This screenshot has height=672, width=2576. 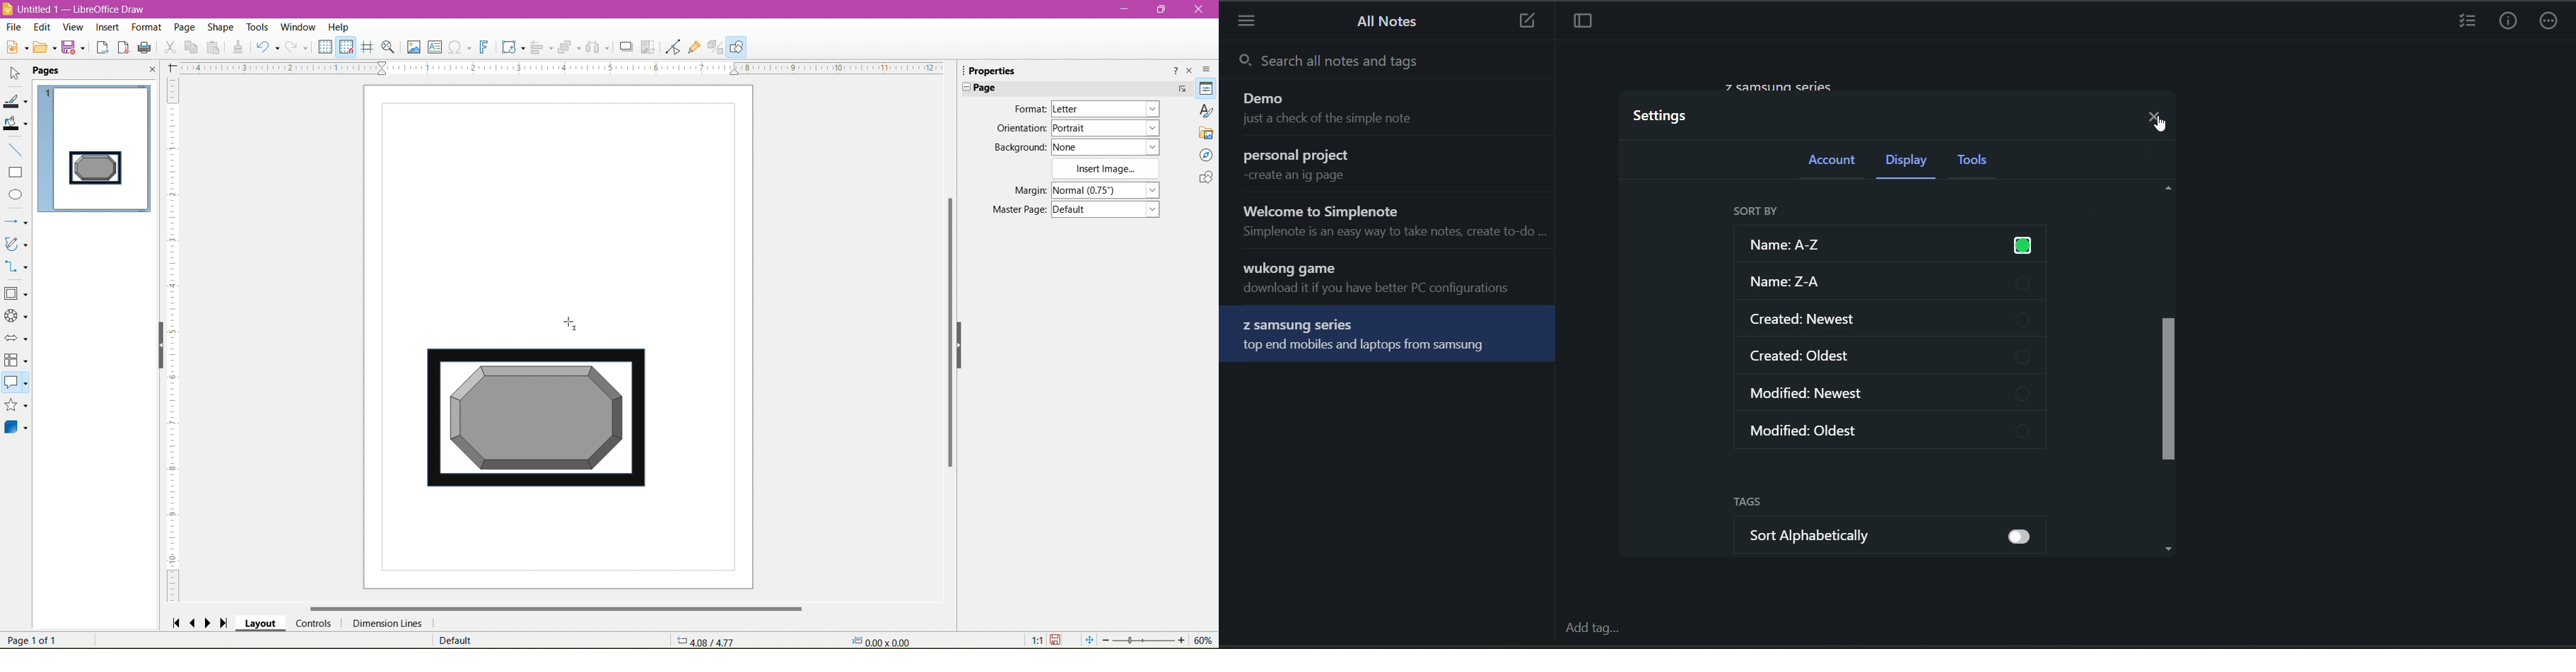 I want to click on wukong game
download it if you have better PC configurations, so click(x=1394, y=280).